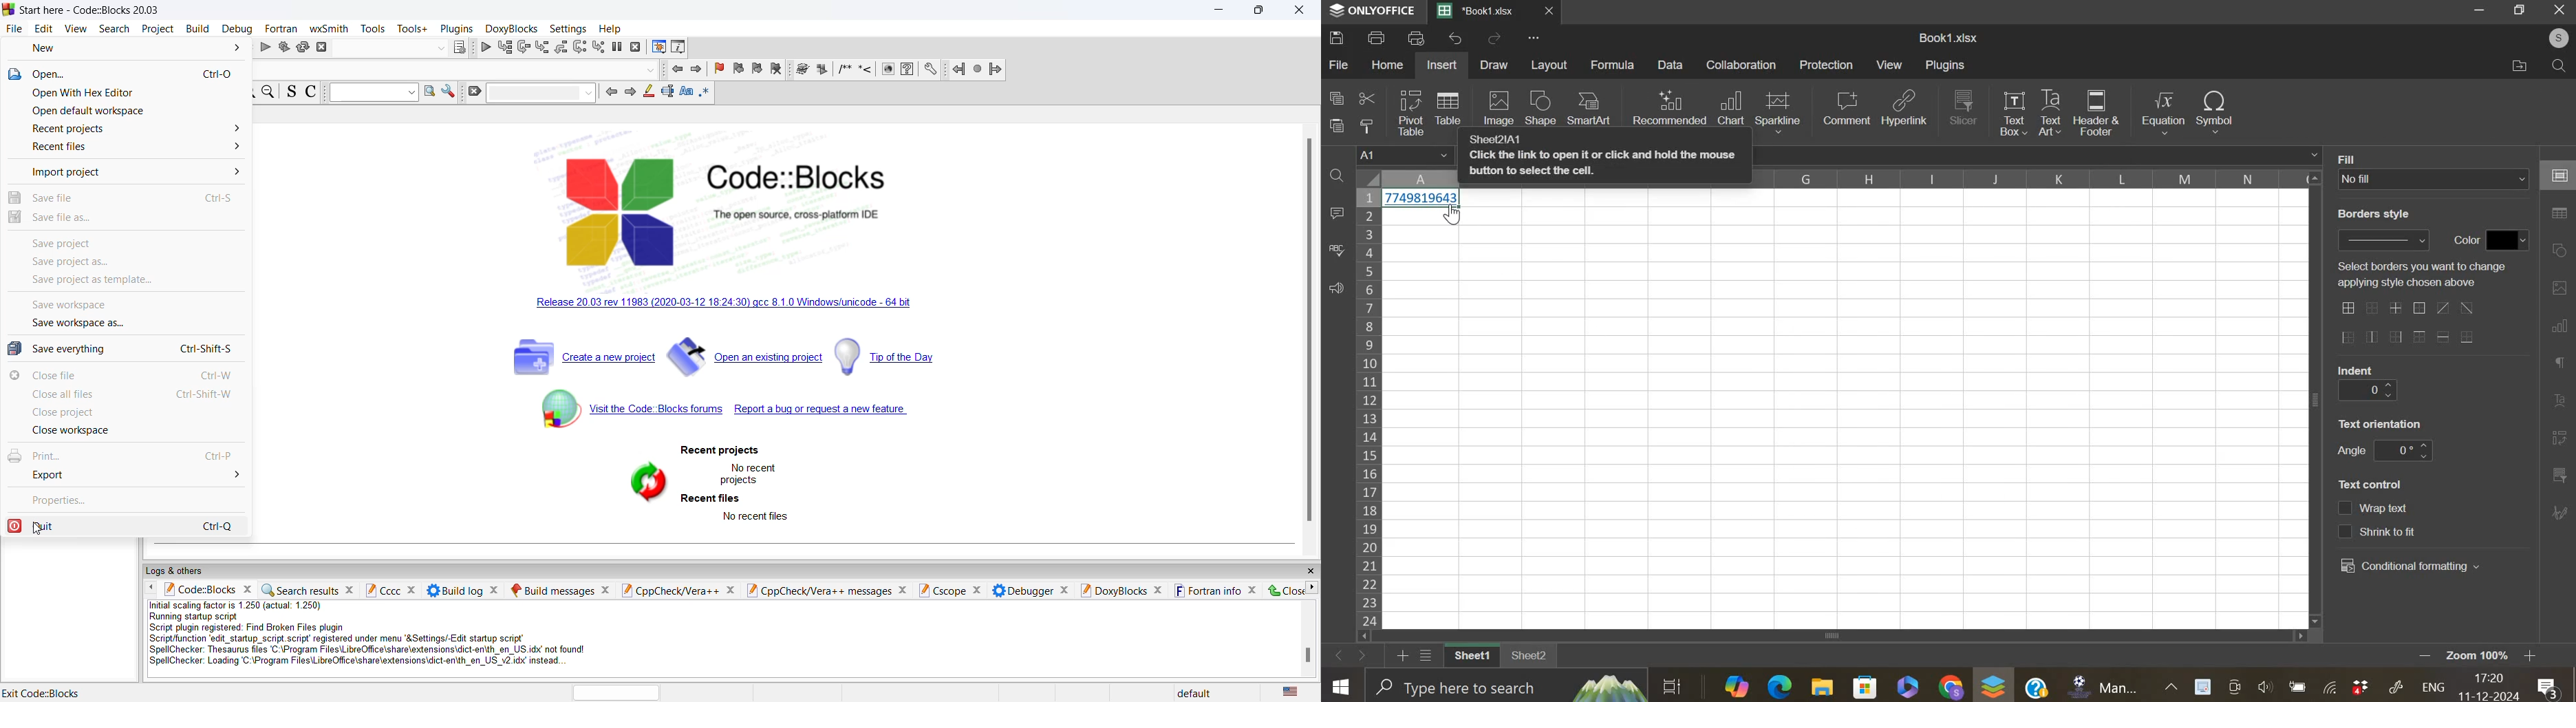 This screenshot has height=728, width=2576. What do you see at coordinates (1206, 591) in the screenshot?
I see `fortran info` at bounding box center [1206, 591].